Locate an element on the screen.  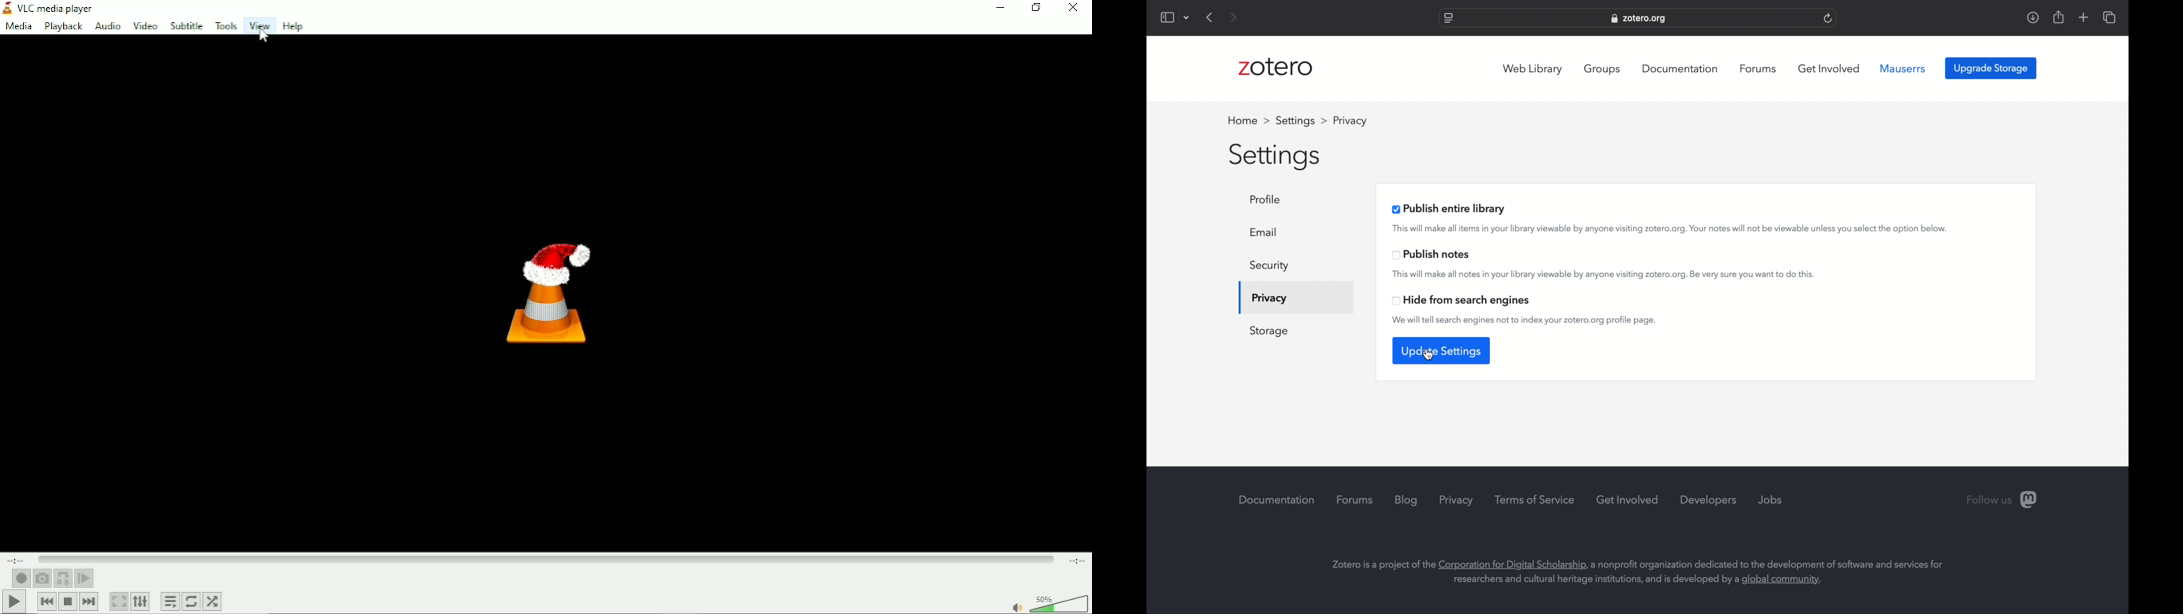
Random is located at coordinates (212, 601).